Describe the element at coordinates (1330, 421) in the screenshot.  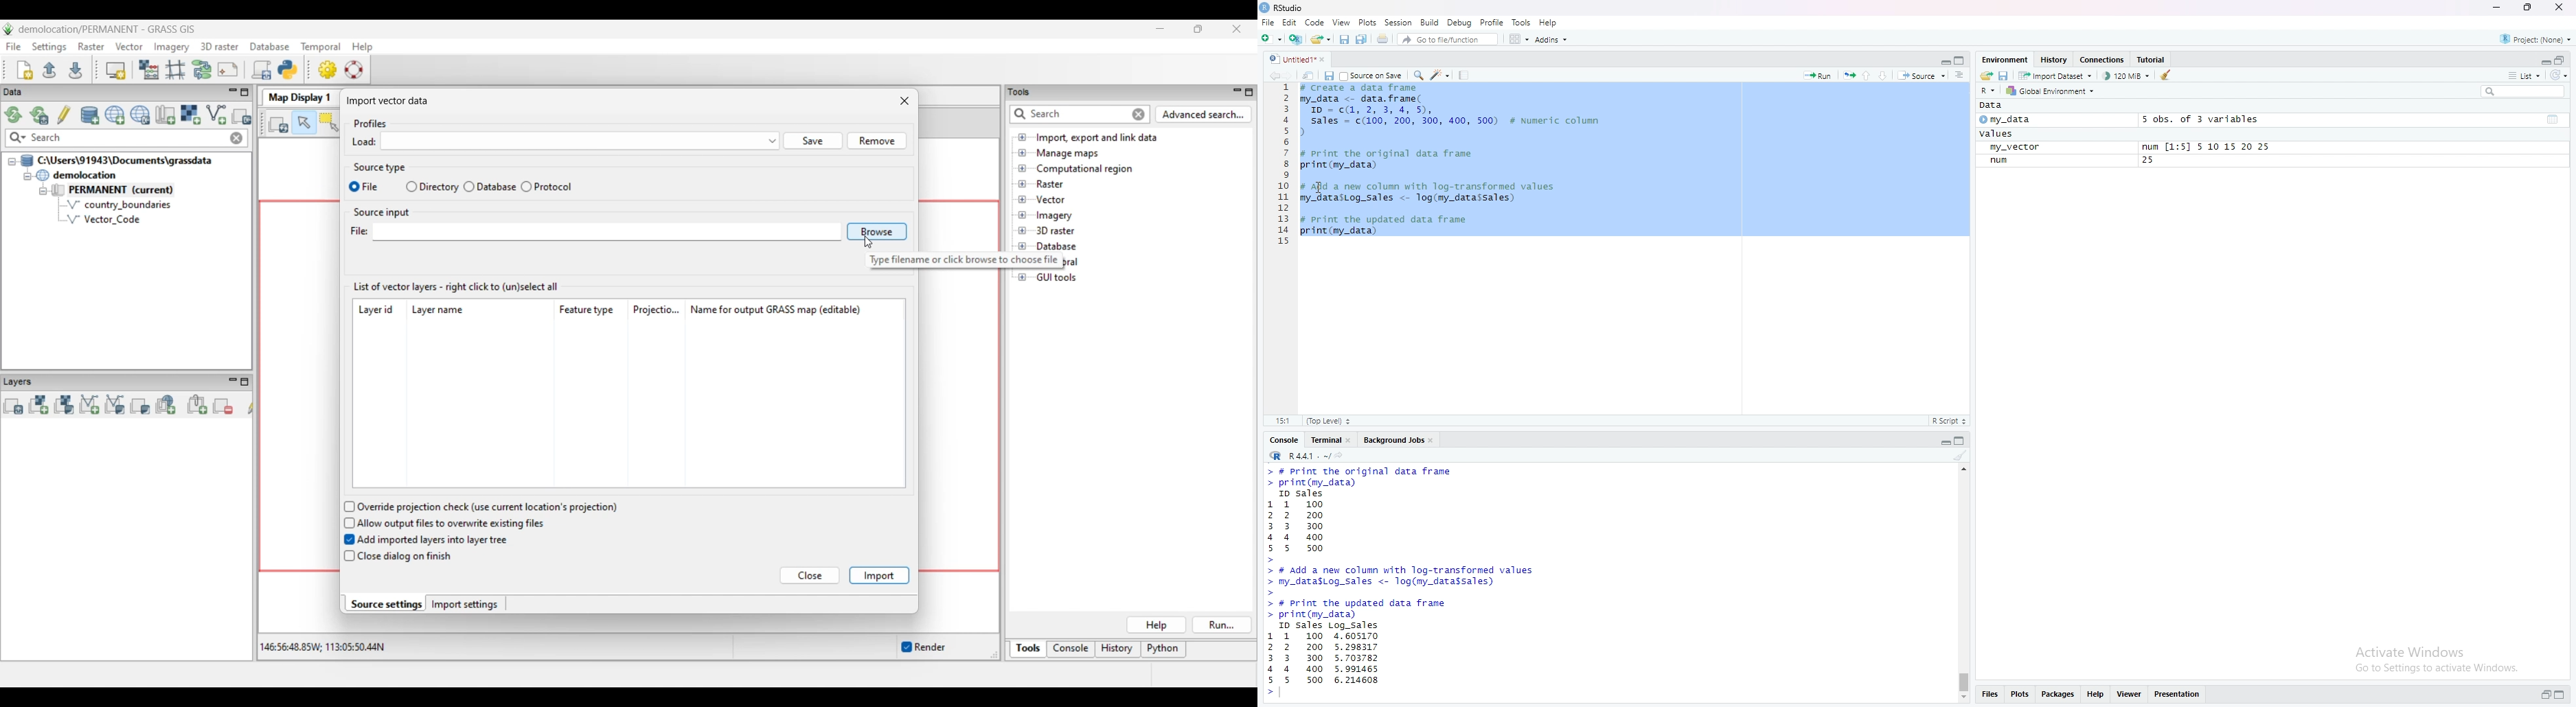
I see `(Top Level)` at that location.